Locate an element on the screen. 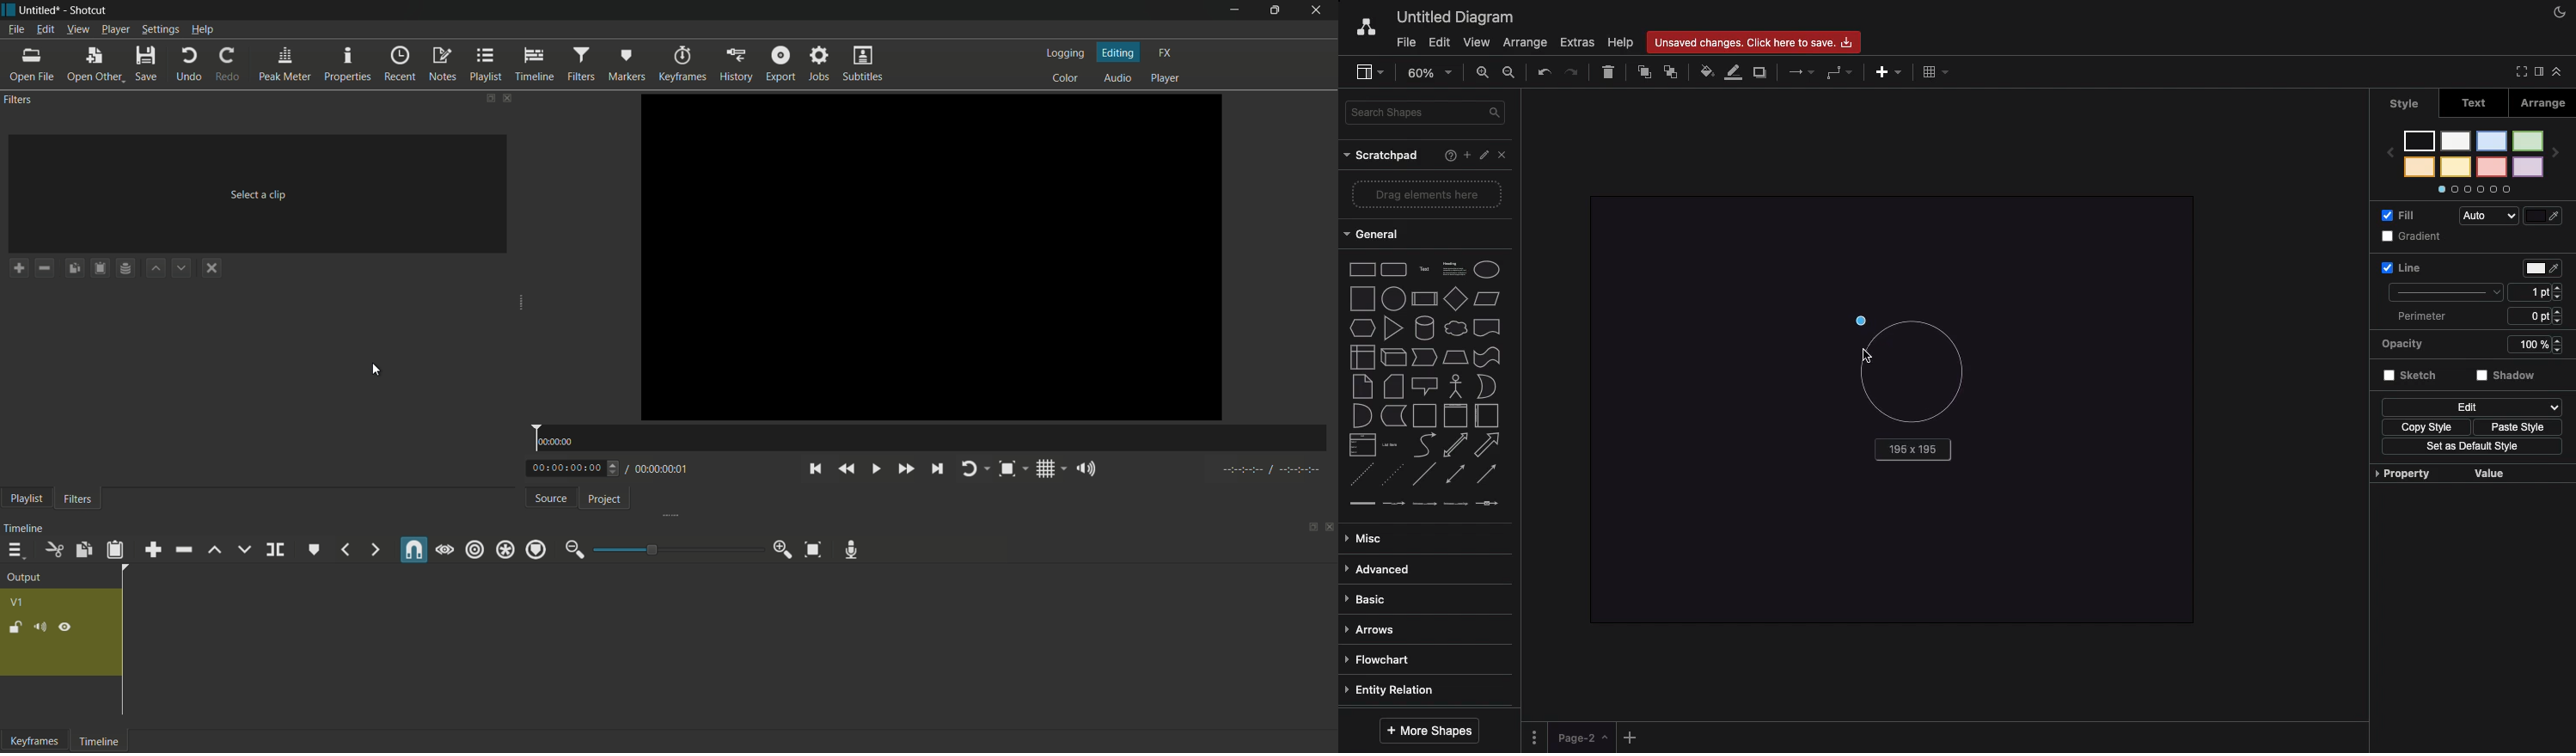 The height and width of the screenshot is (756, 2576). notes is located at coordinates (443, 65).